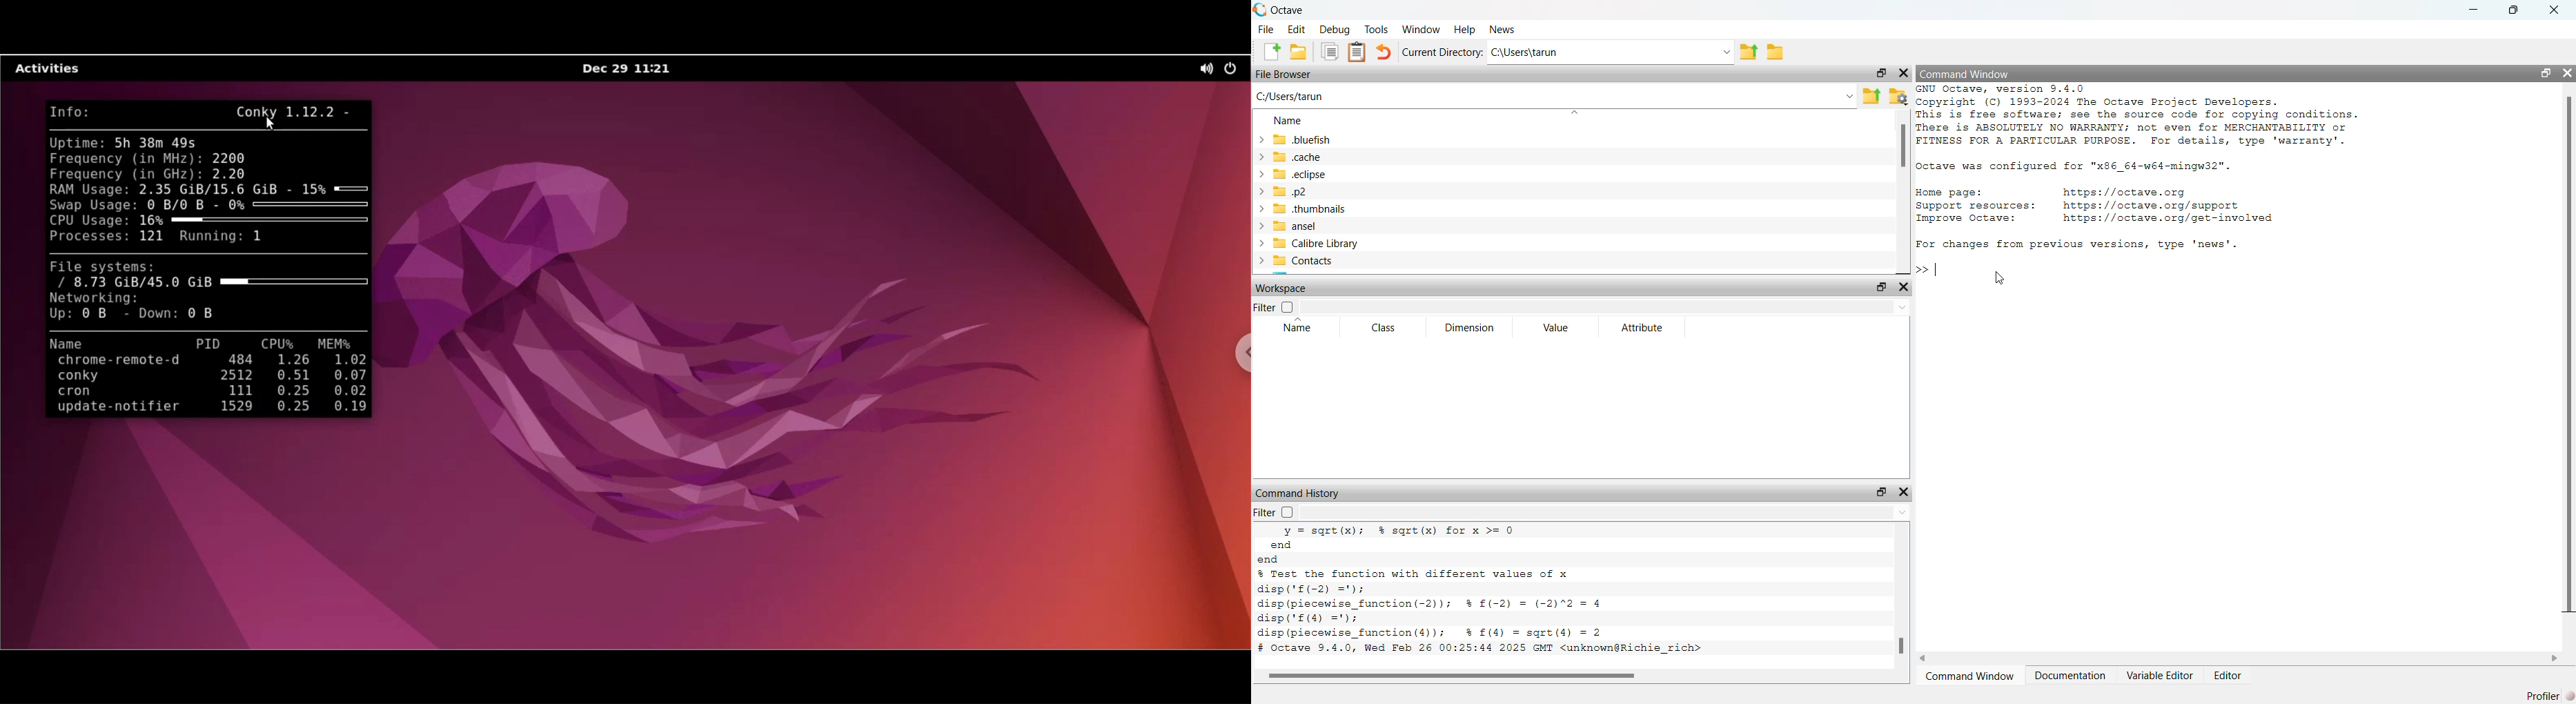  Describe the element at coordinates (1384, 327) in the screenshot. I see `Class` at that location.